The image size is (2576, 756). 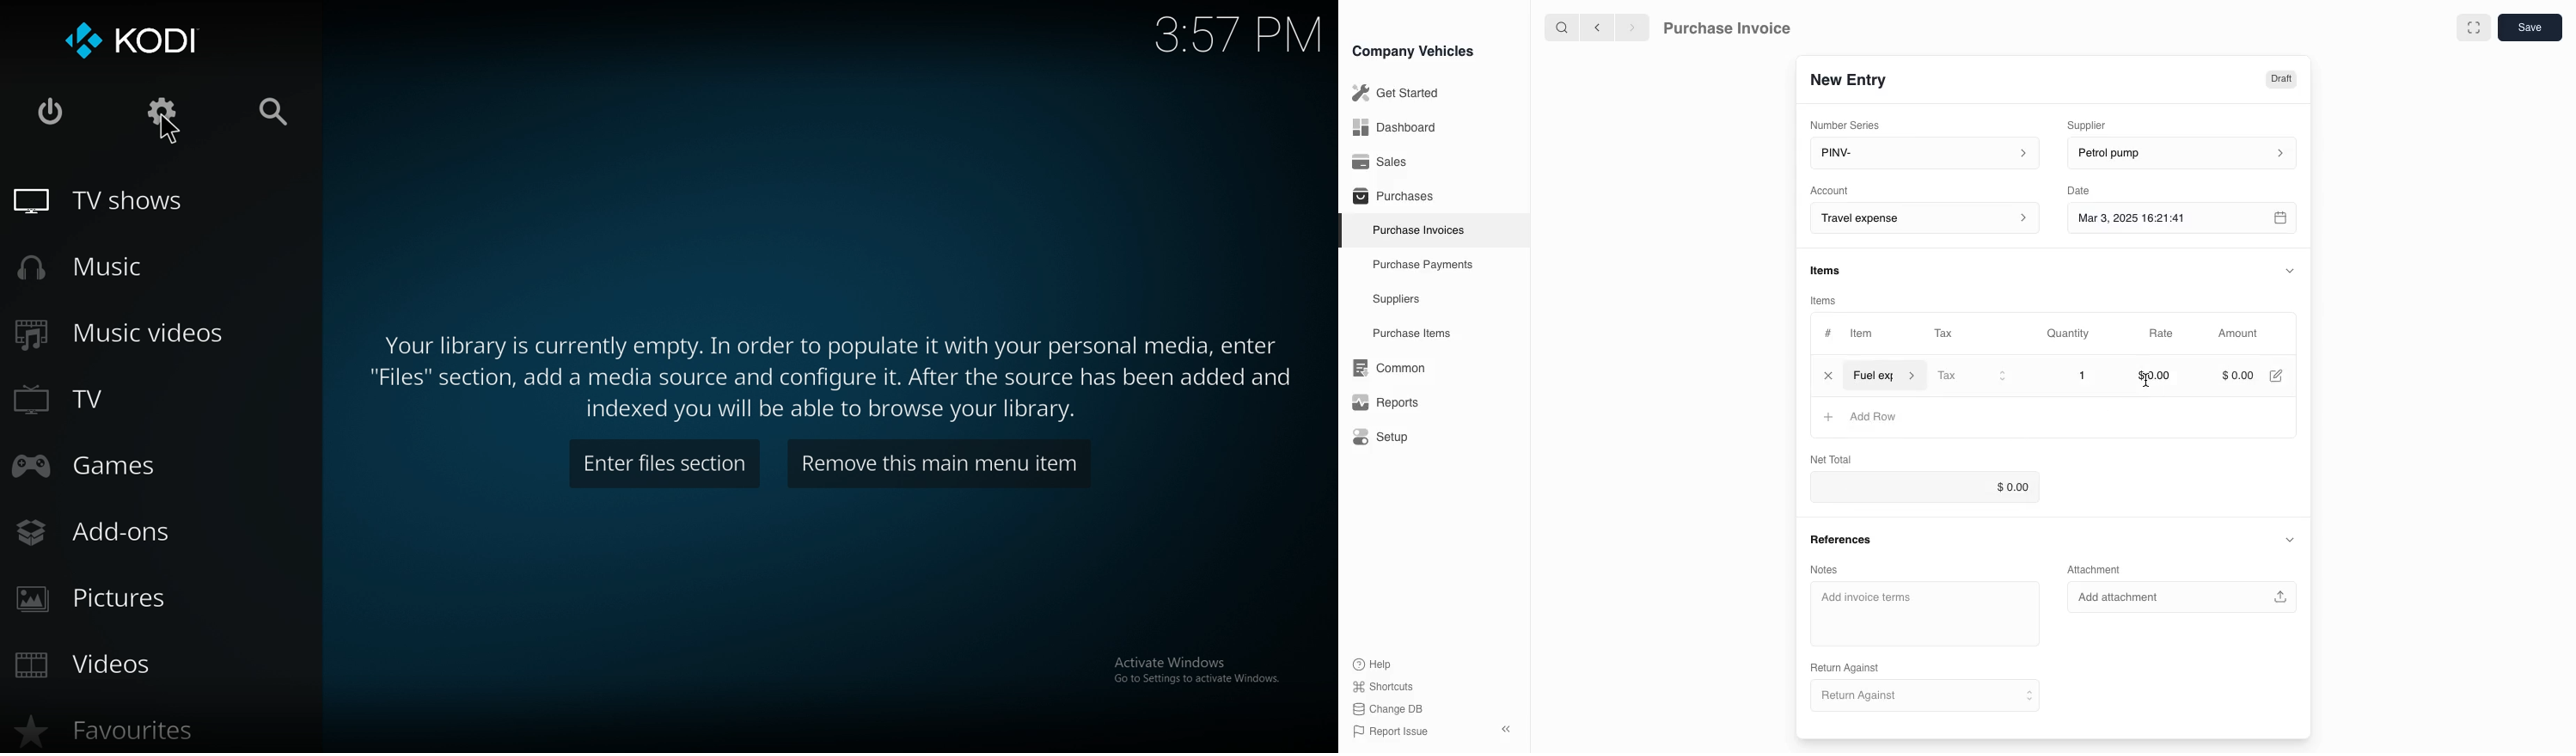 What do you see at coordinates (2530, 27) in the screenshot?
I see `save` at bounding box center [2530, 27].